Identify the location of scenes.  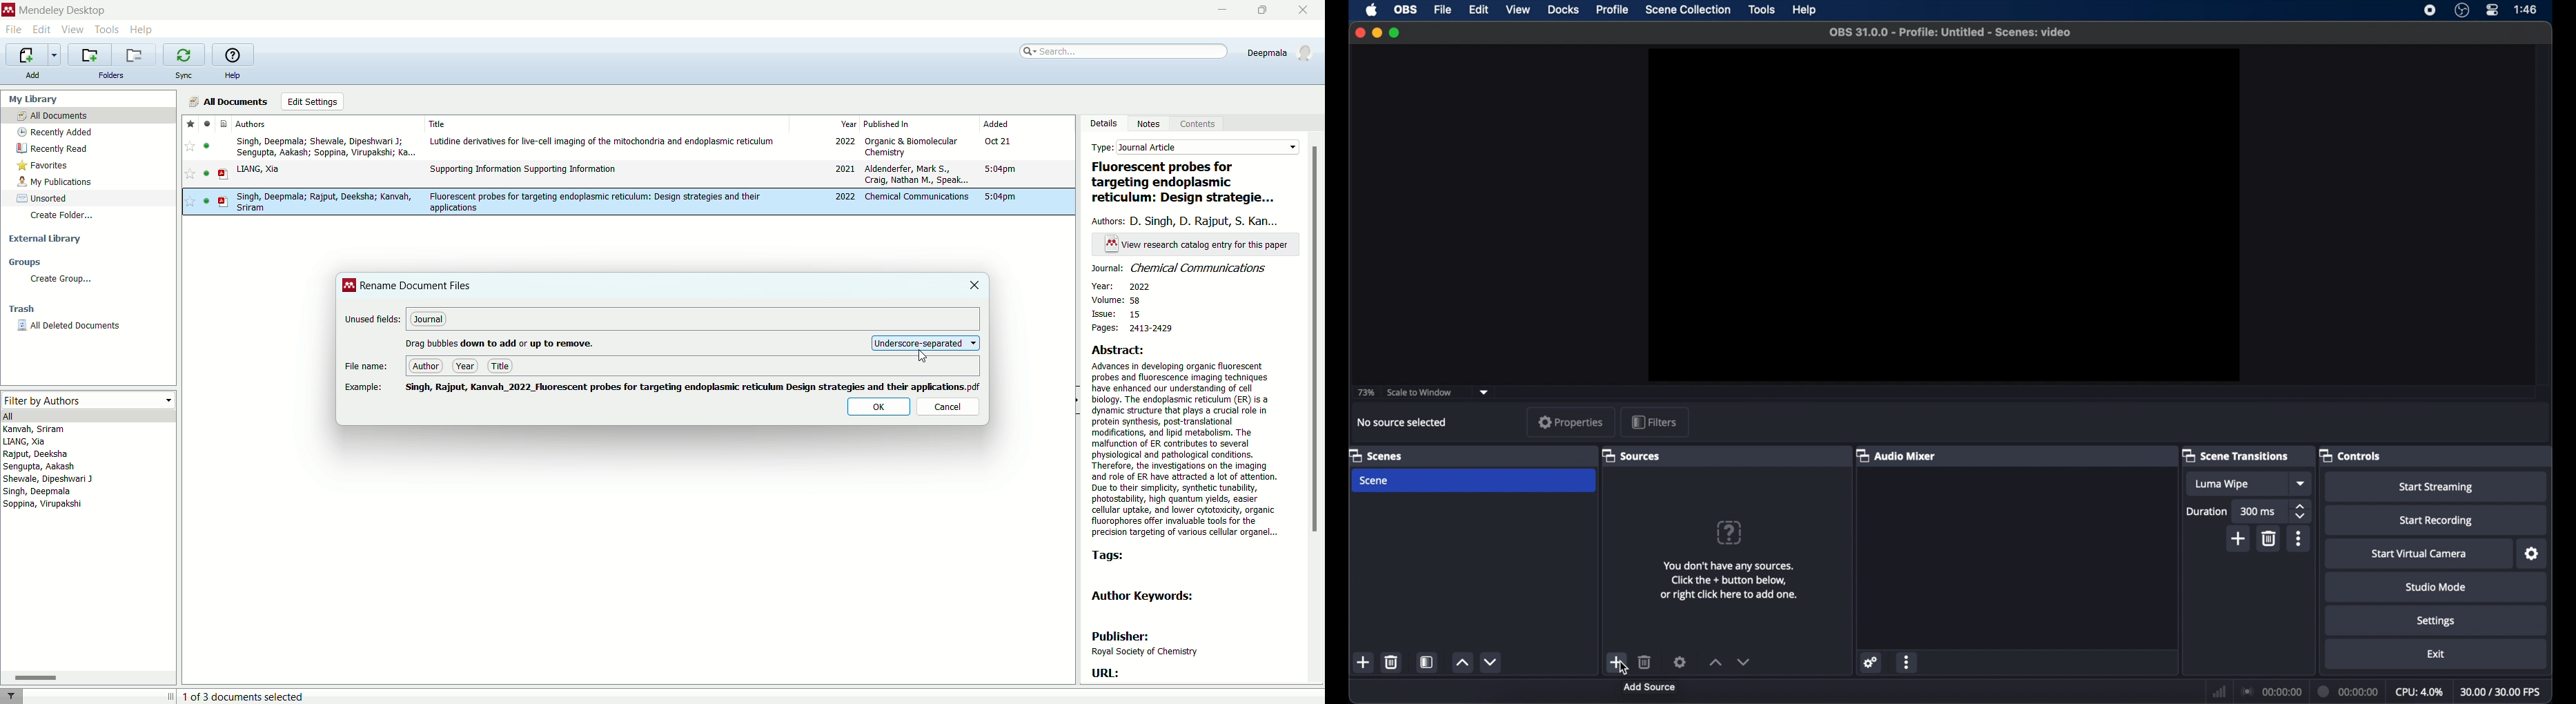
(1375, 456).